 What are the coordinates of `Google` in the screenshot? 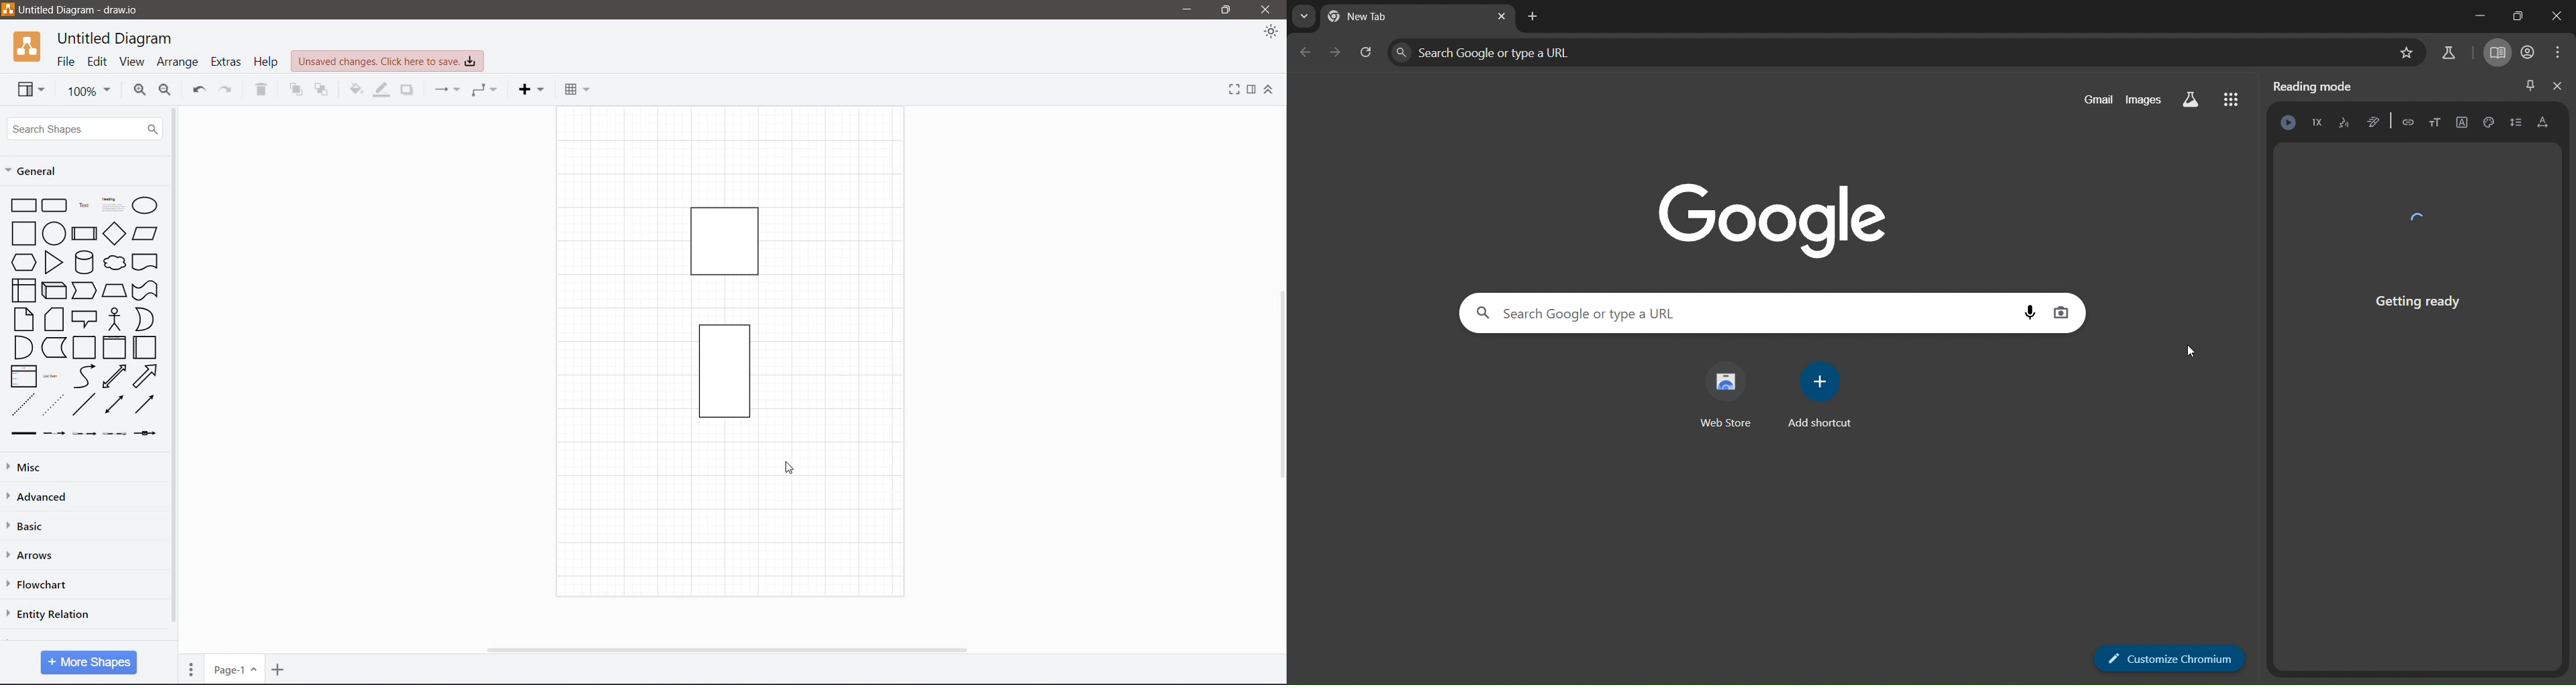 It's located at (1772, 206).